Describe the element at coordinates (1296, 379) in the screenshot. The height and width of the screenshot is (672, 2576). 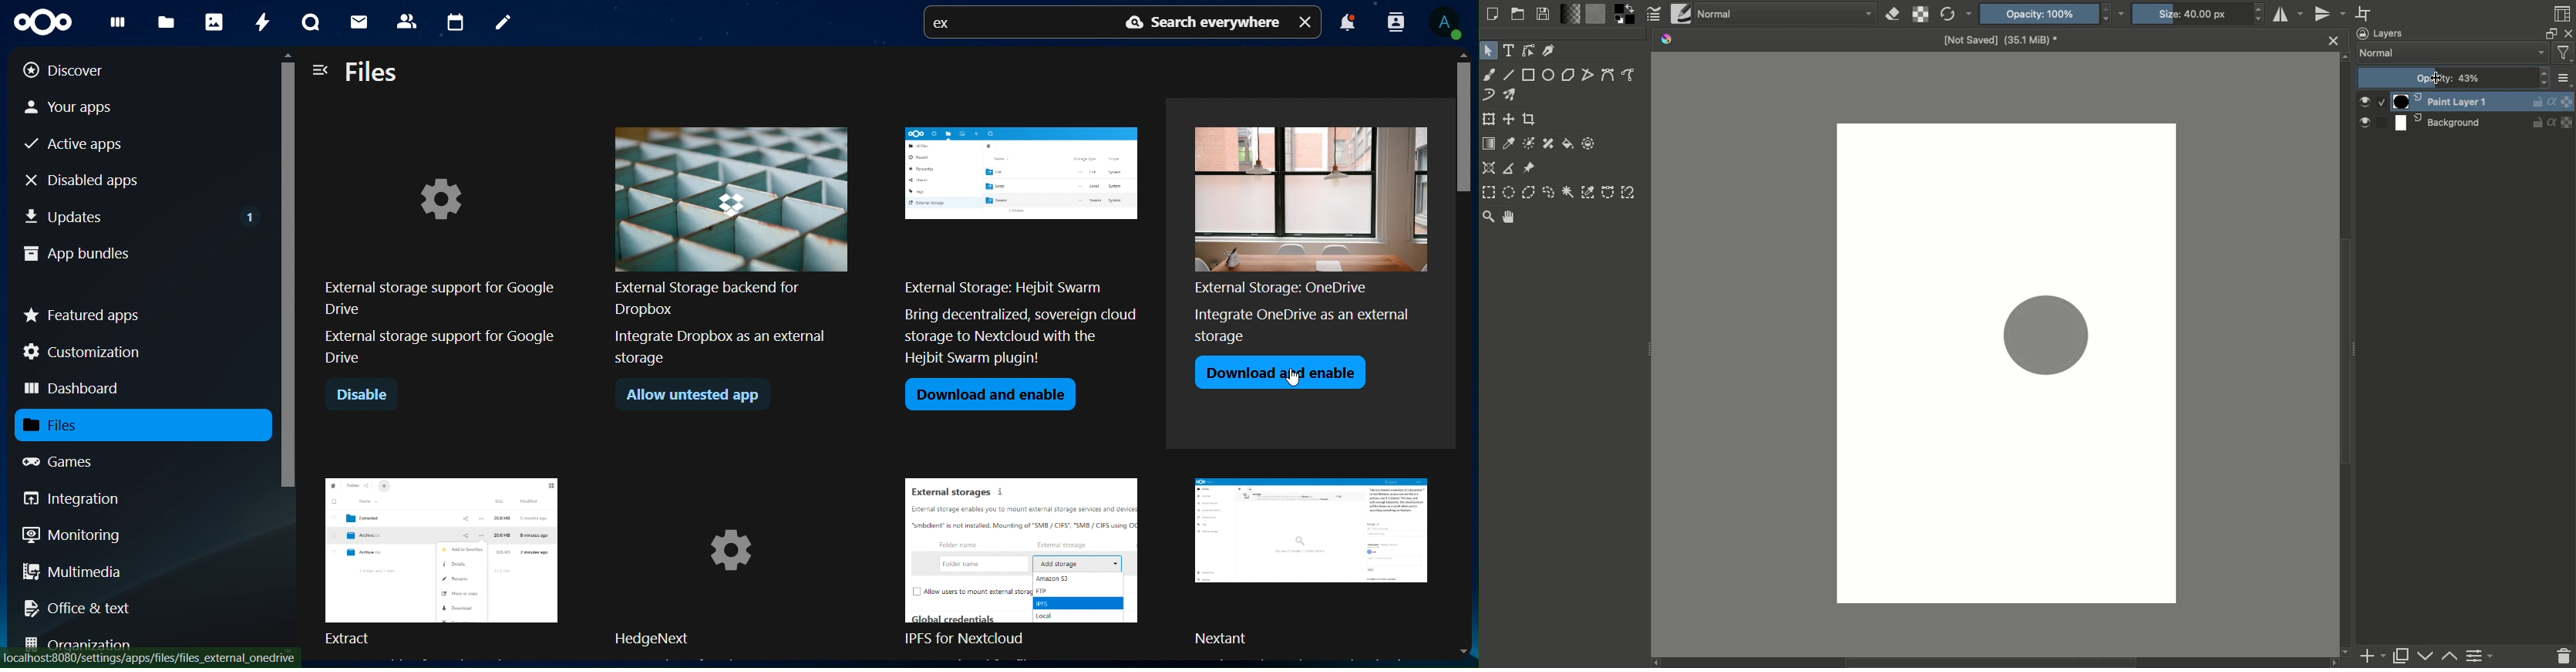
I see `cursor` at that location.